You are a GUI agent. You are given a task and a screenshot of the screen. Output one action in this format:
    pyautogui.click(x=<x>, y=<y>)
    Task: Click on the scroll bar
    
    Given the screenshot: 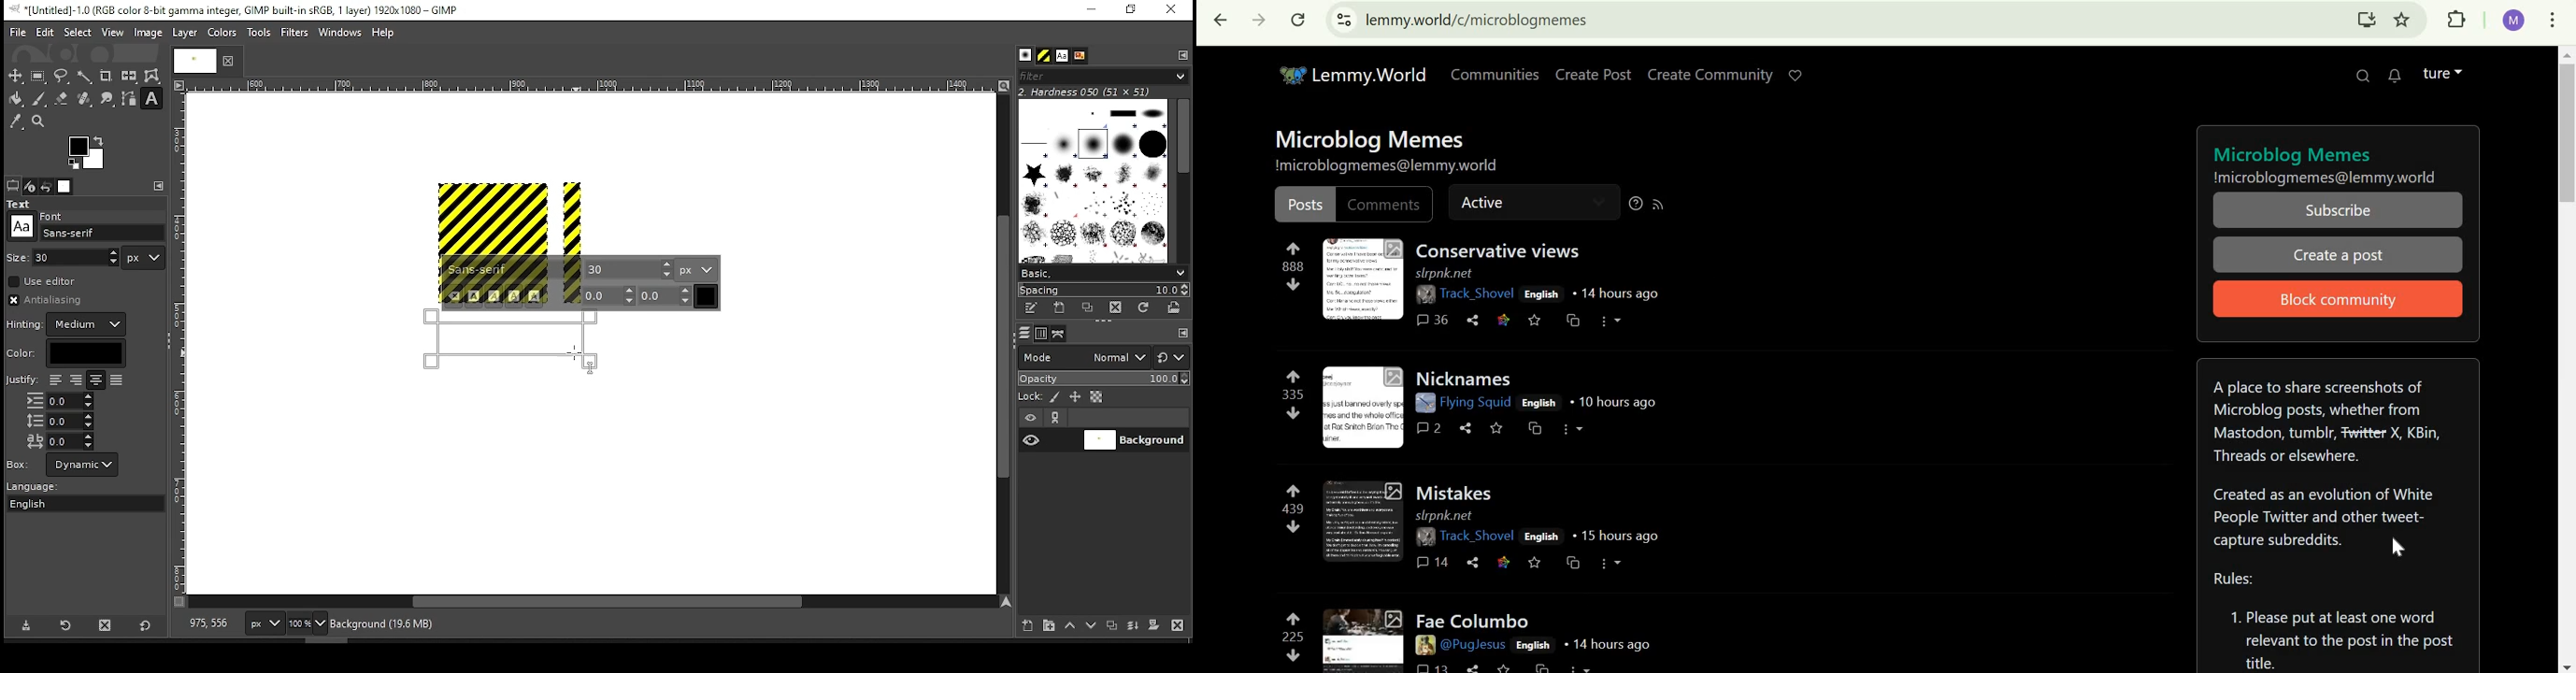 What is the action you would take?
    pyautogui.click(x=593, y=603)
    